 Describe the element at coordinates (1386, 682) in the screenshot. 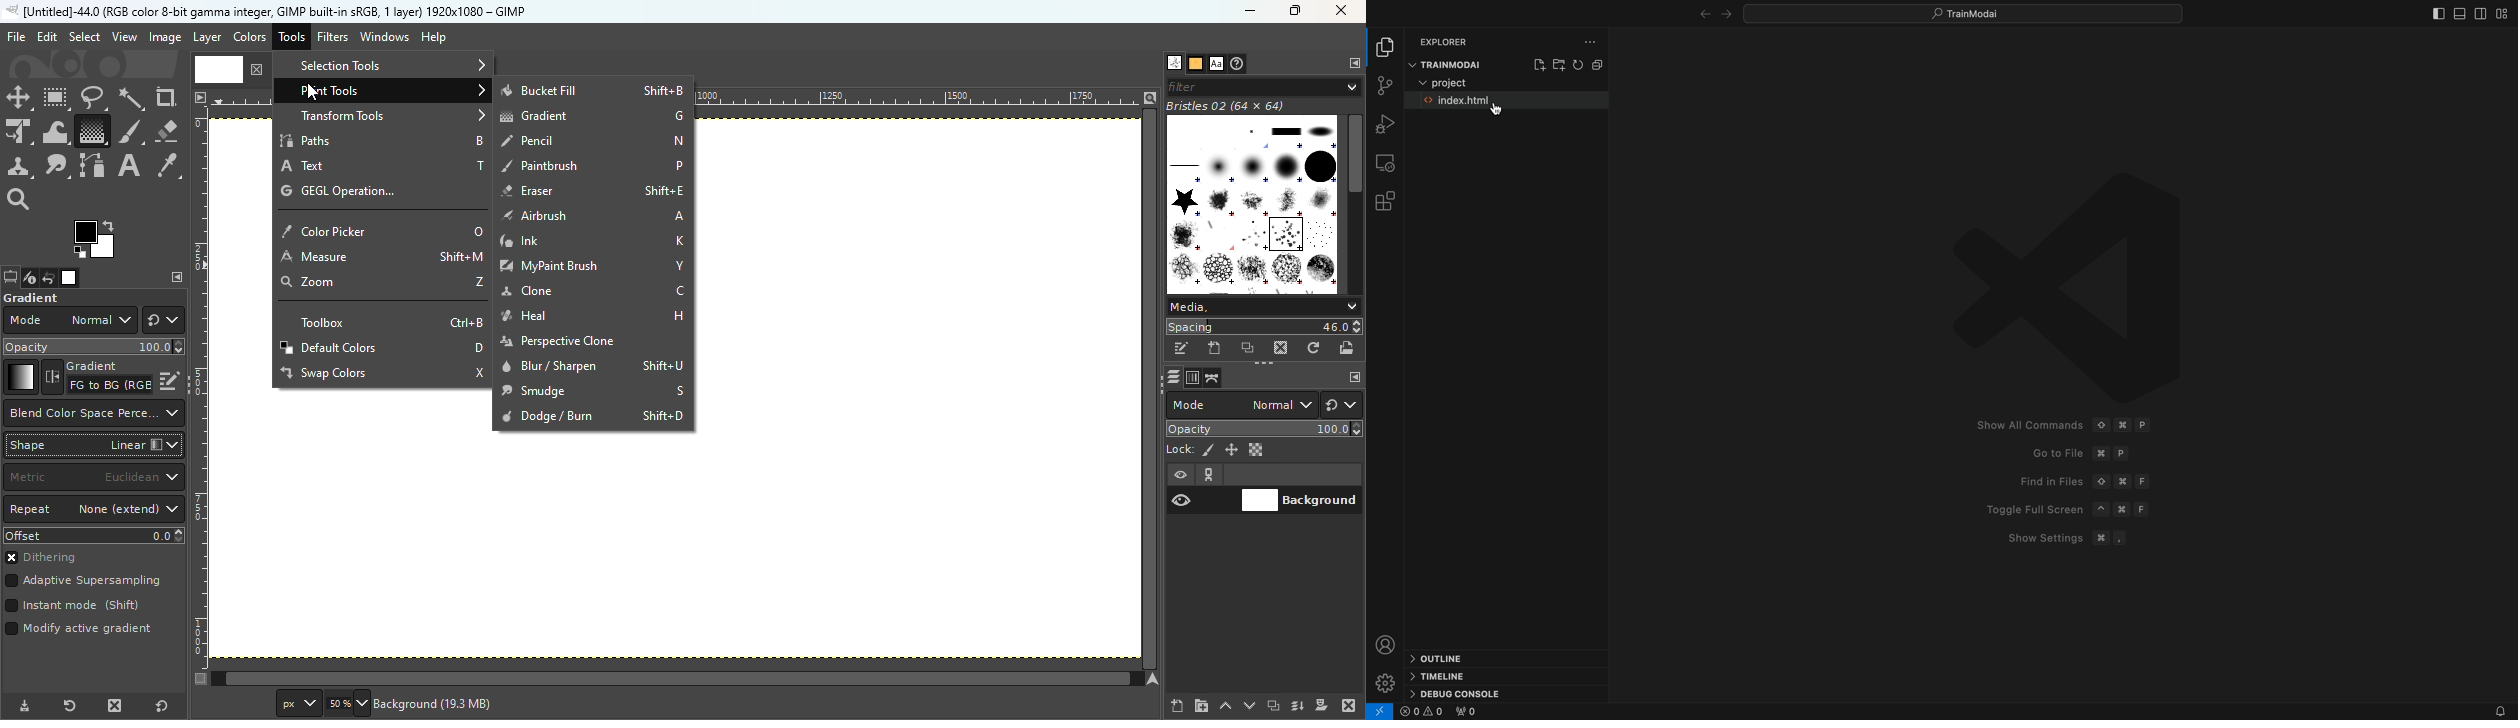

I see `settingd` at that location.